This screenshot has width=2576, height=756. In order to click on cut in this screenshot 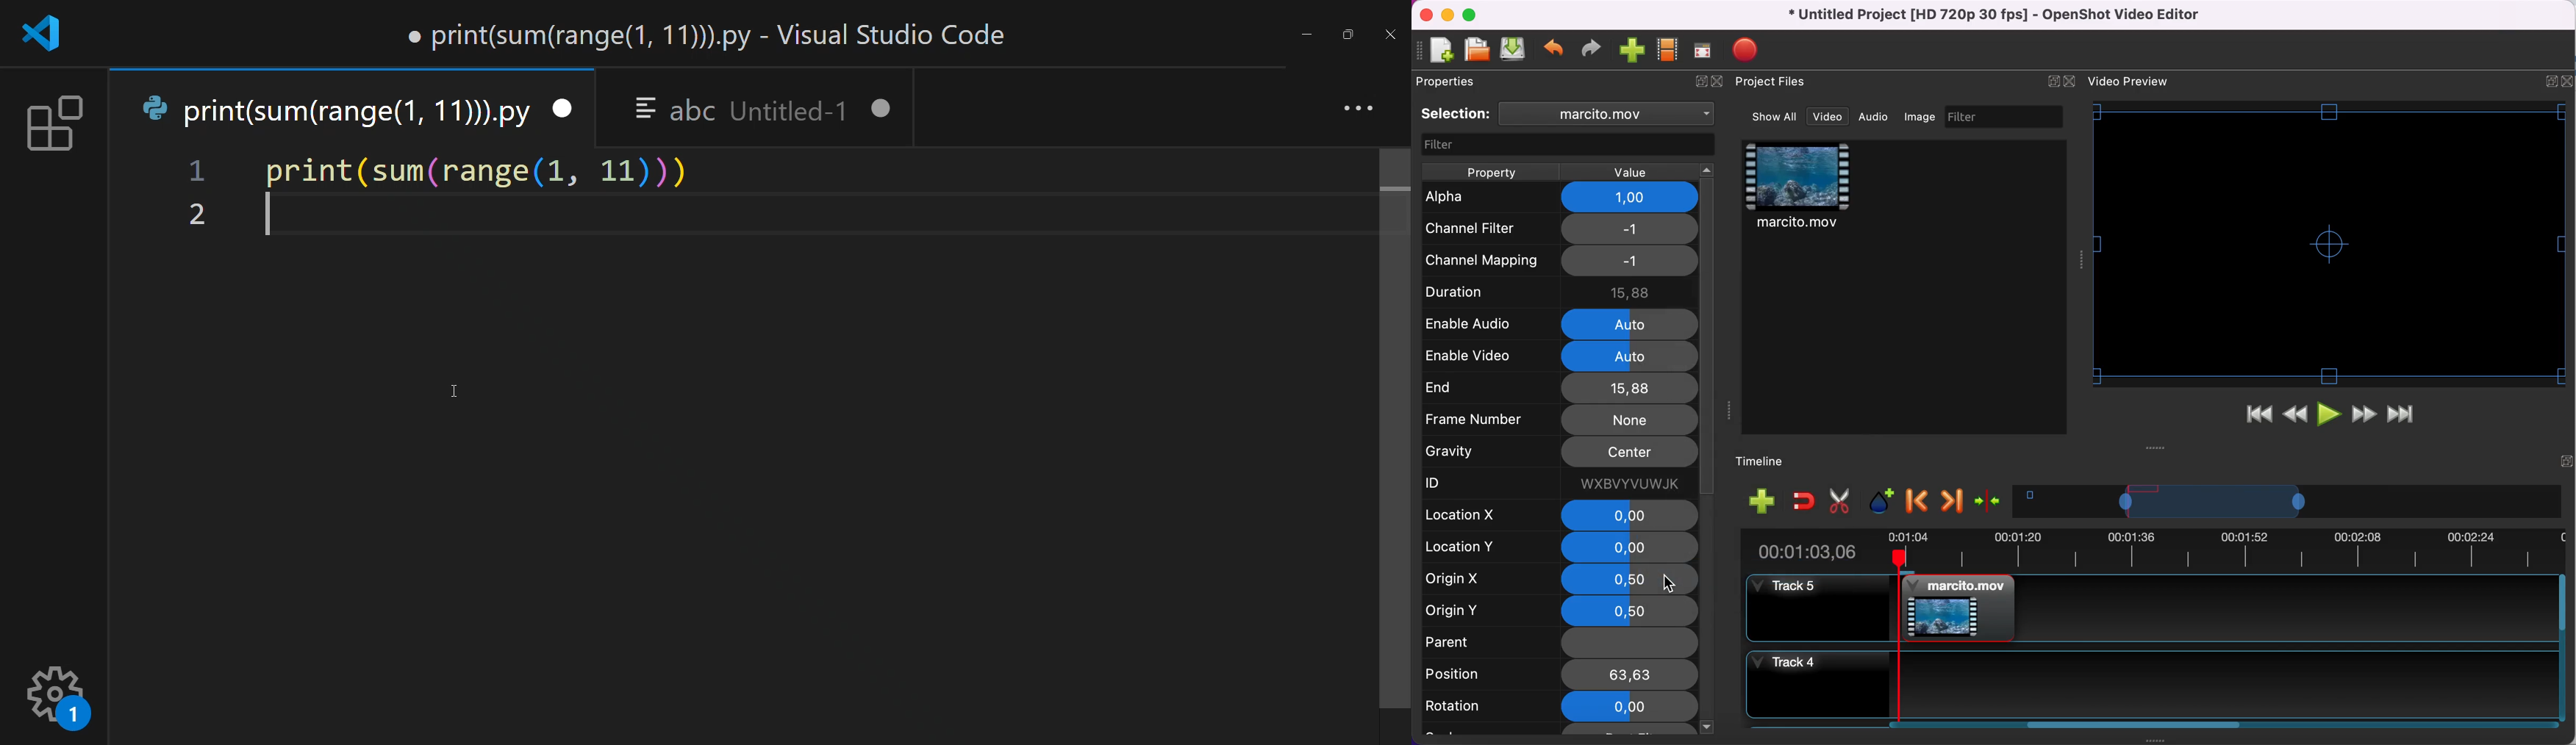, I will do `click(1841, 501)`.